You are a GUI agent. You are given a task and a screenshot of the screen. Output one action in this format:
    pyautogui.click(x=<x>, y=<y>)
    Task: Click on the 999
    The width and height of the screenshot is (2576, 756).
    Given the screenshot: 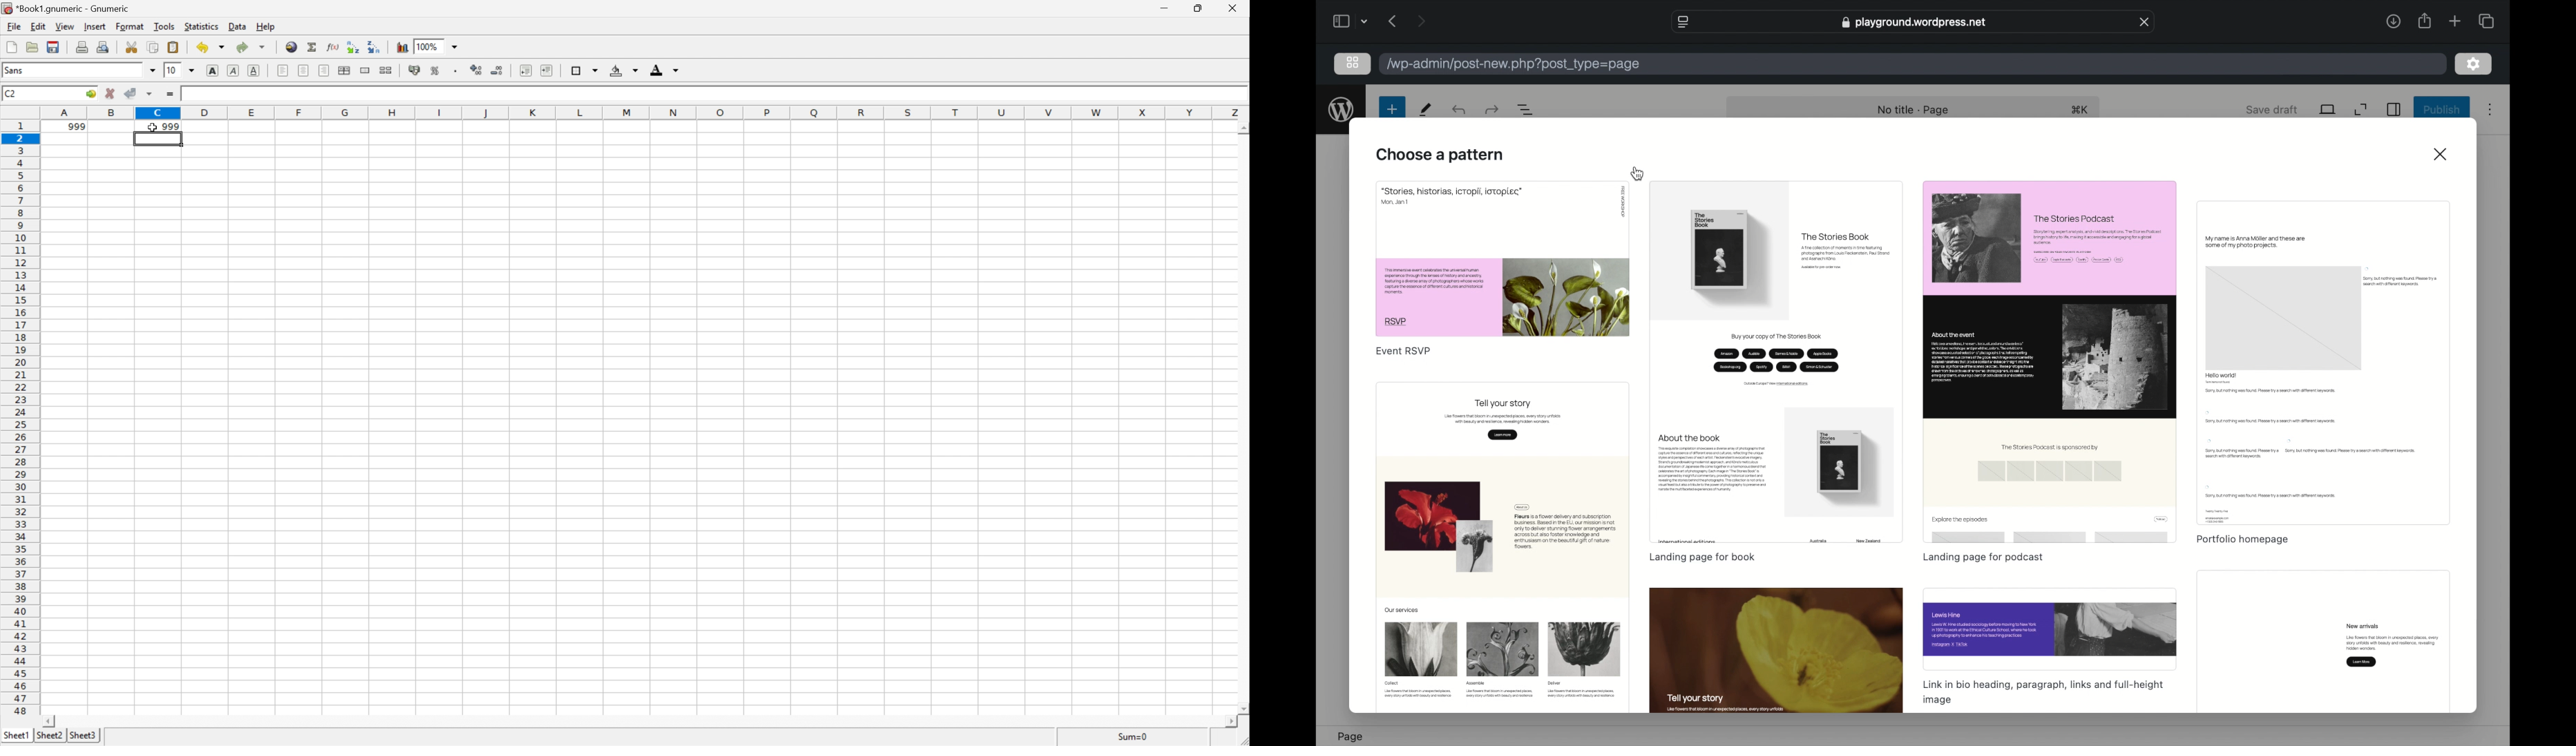 What is the action you would take?
    pyautogui.click(x=170, y=127)
    